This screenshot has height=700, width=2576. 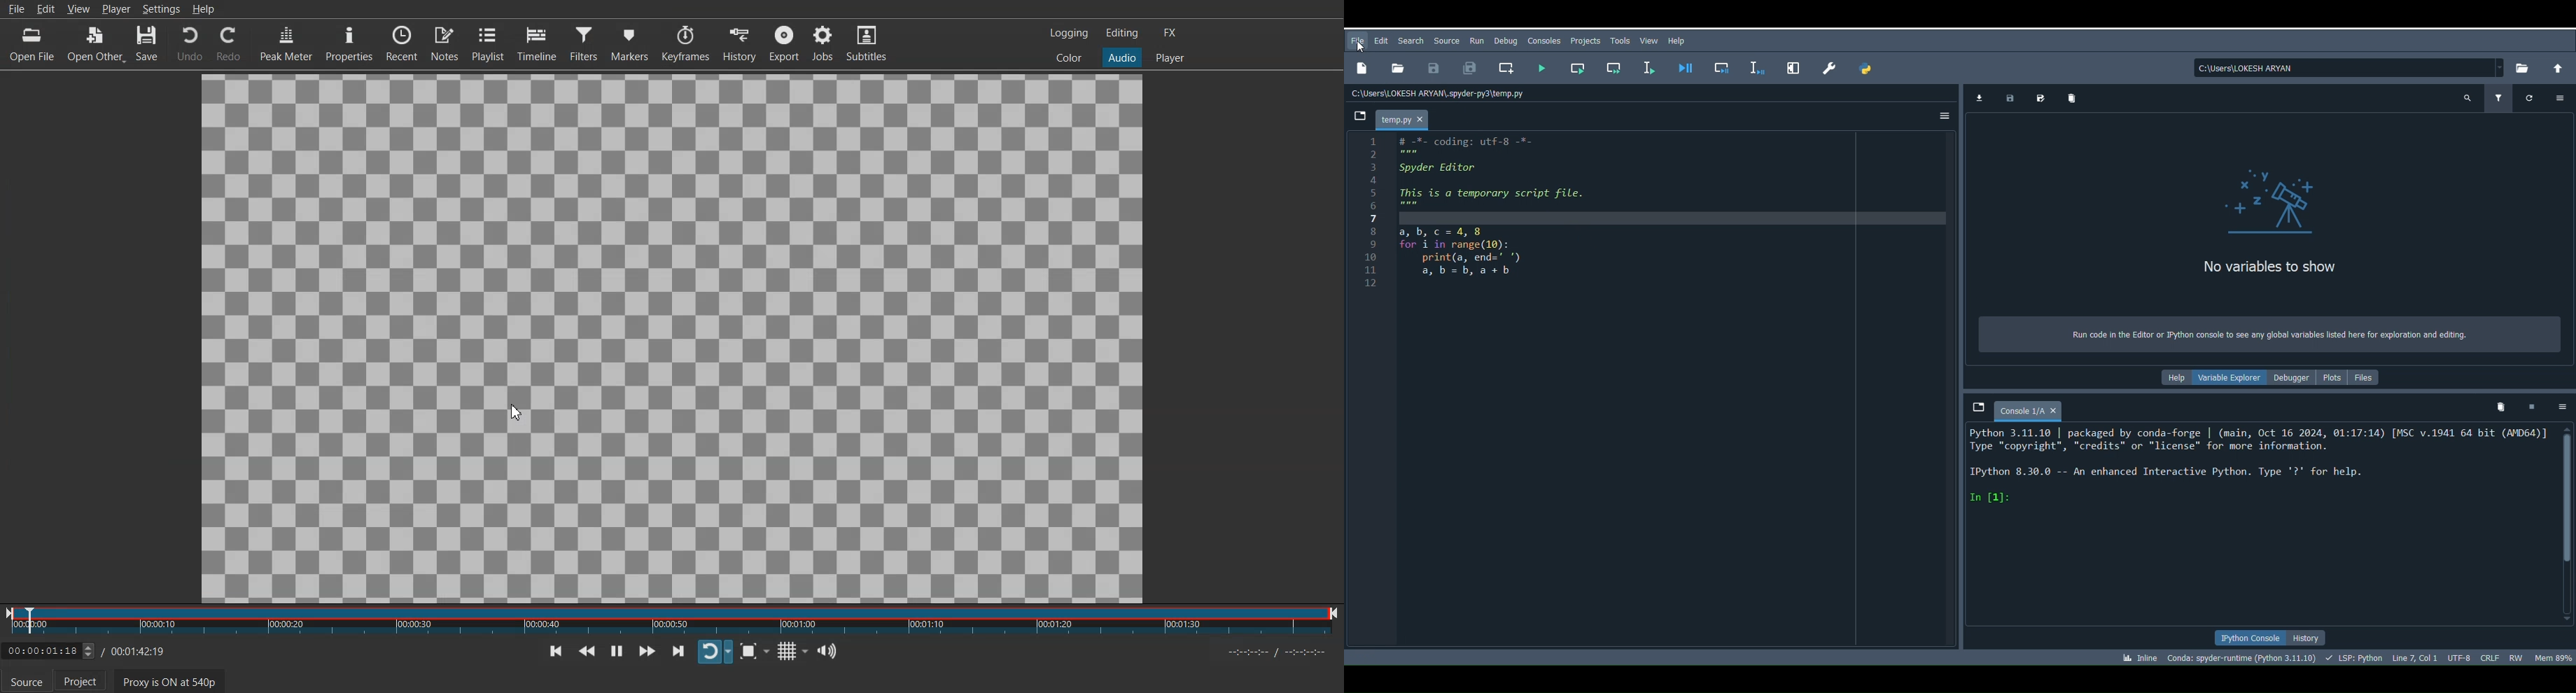 What do you see at coordinates (1372, 214) in the screenshot?
I see `line number` at bounding box center [1372, 214].